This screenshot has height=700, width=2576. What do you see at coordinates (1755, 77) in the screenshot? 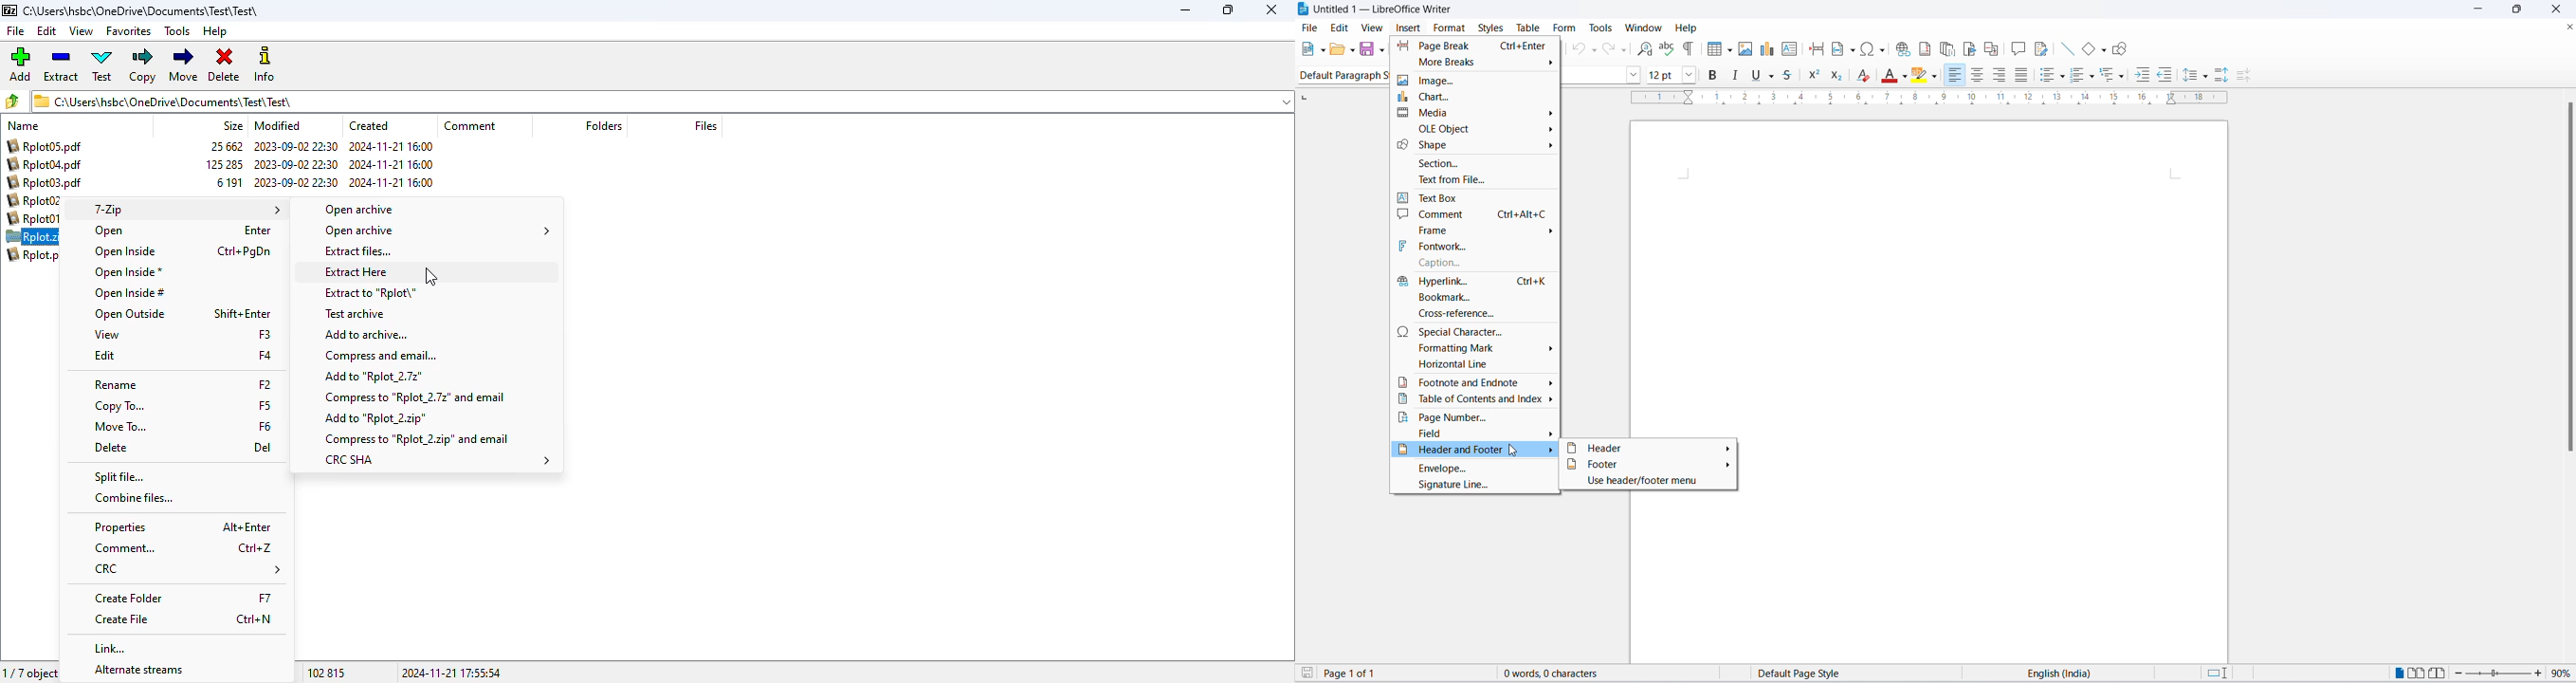
I see `underline` at bounding box center [1755, 77].